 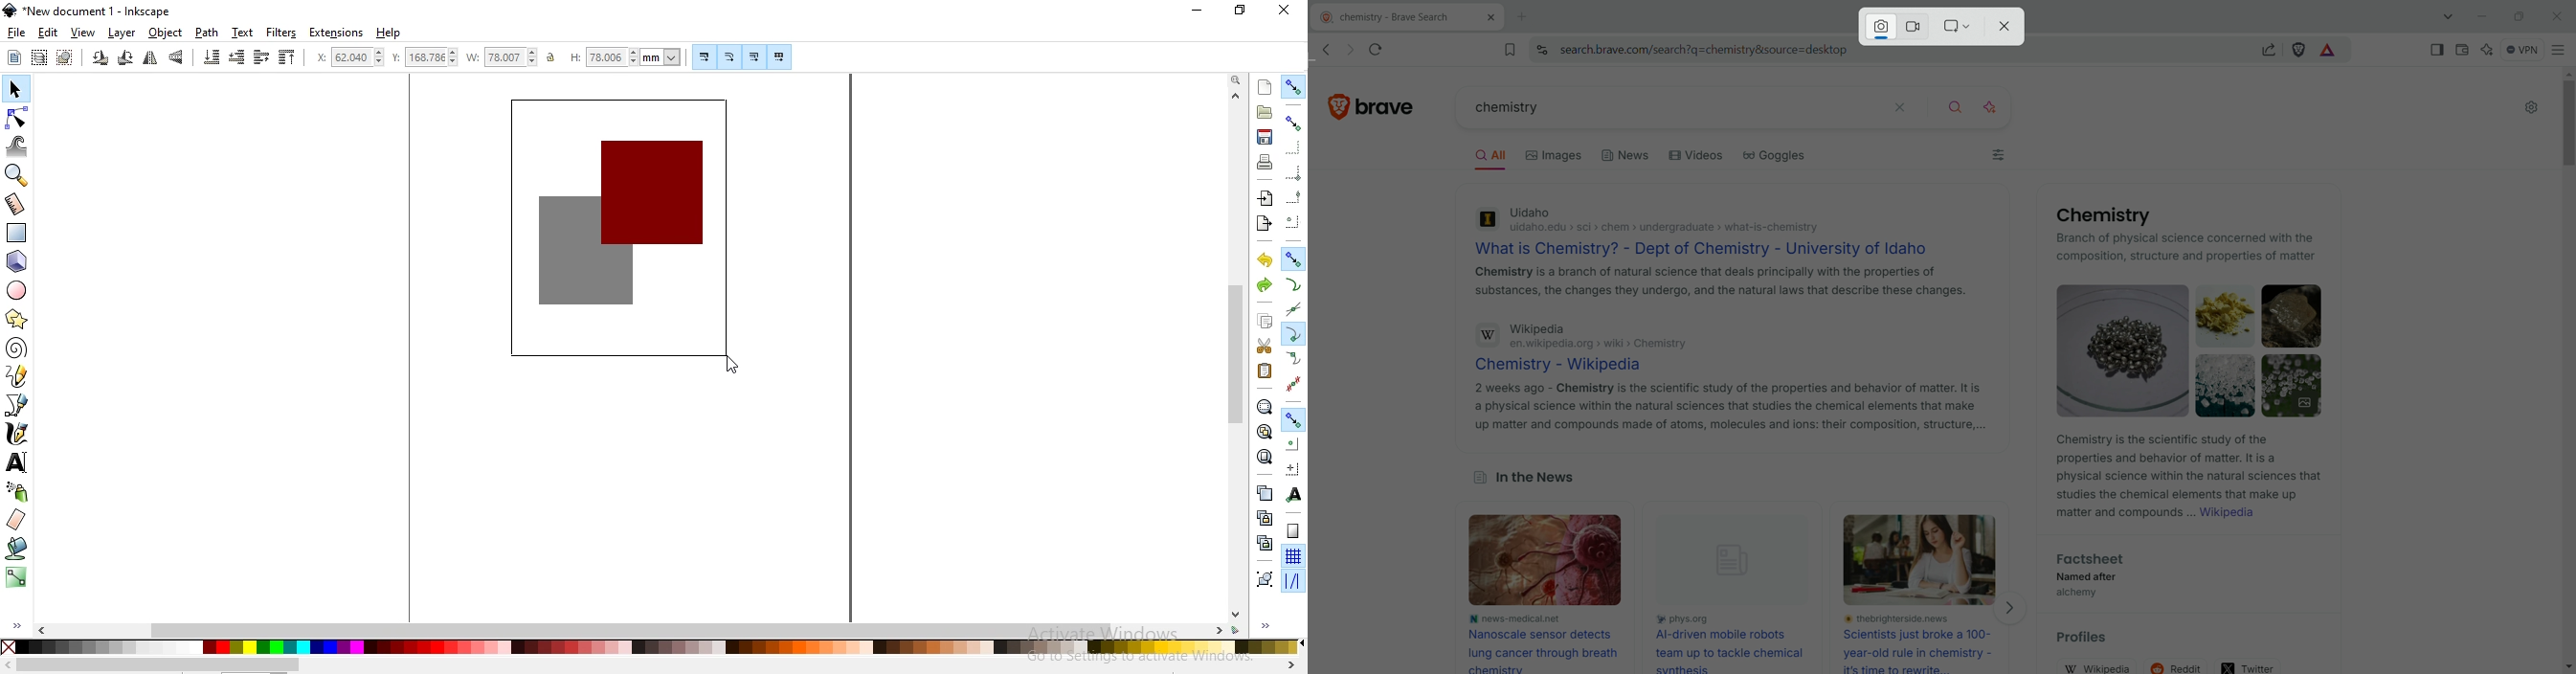 I want to click on snap to paths, so click(x=1293, y=285).